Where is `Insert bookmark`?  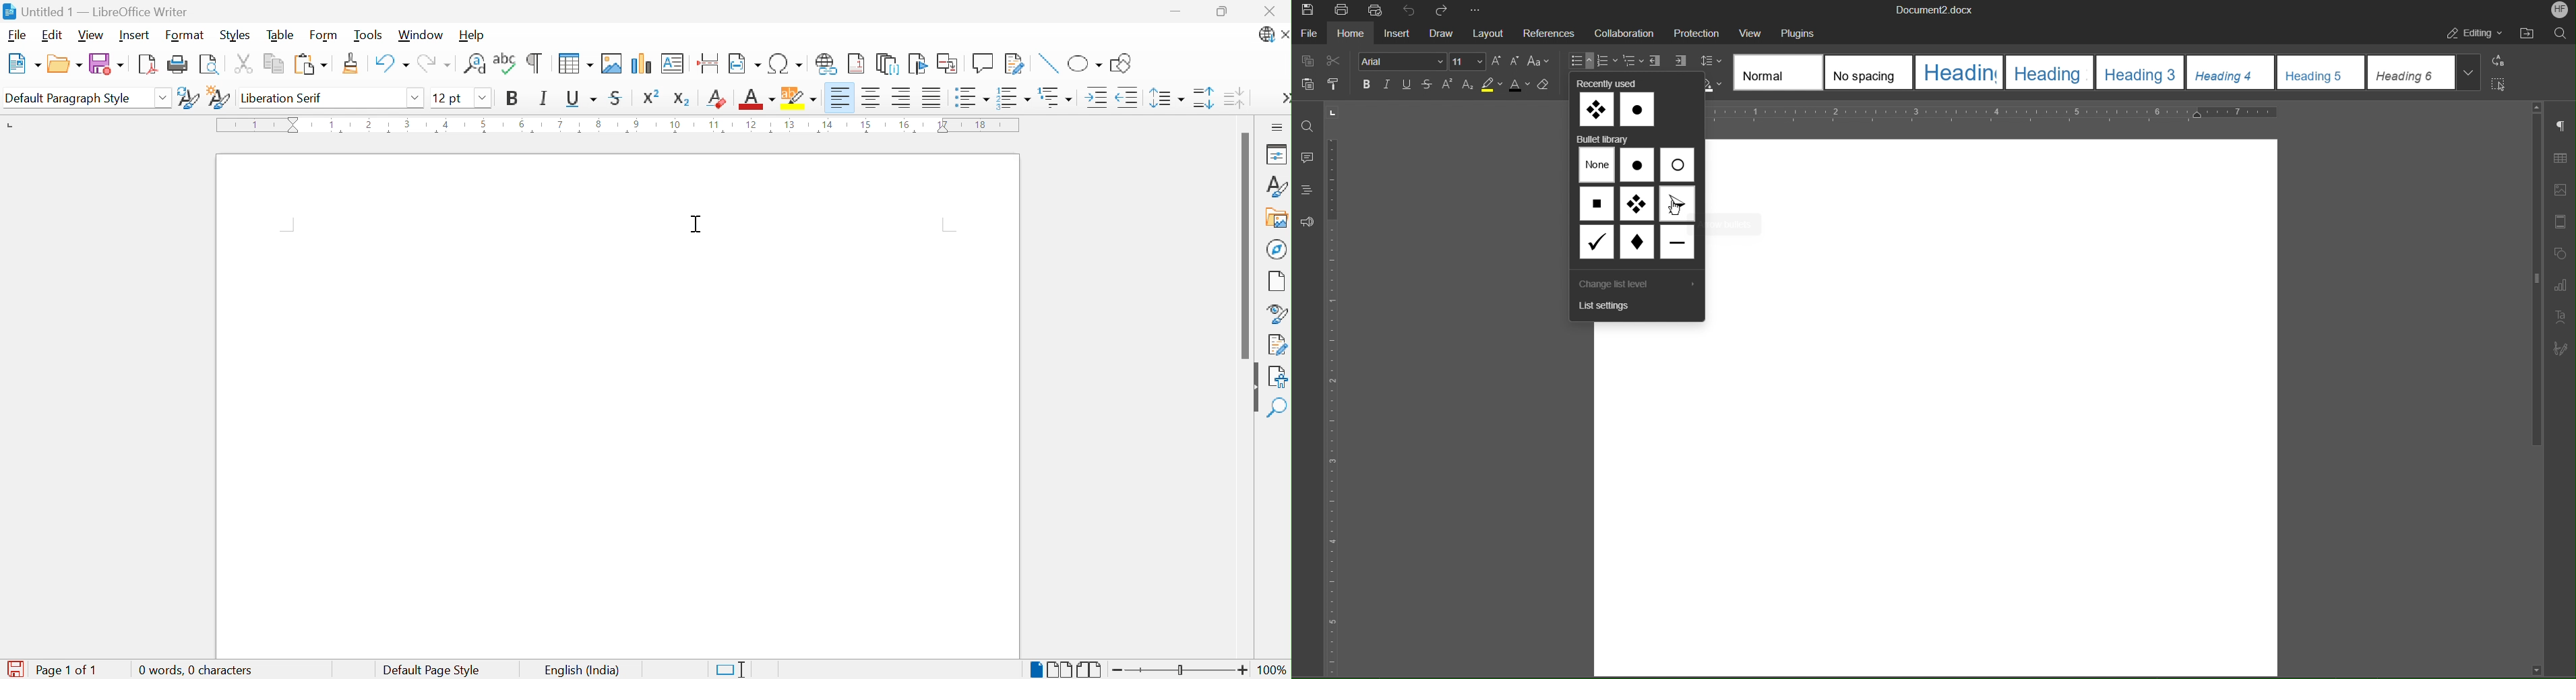 Insert bookmark is located at coordinates (916, 65).